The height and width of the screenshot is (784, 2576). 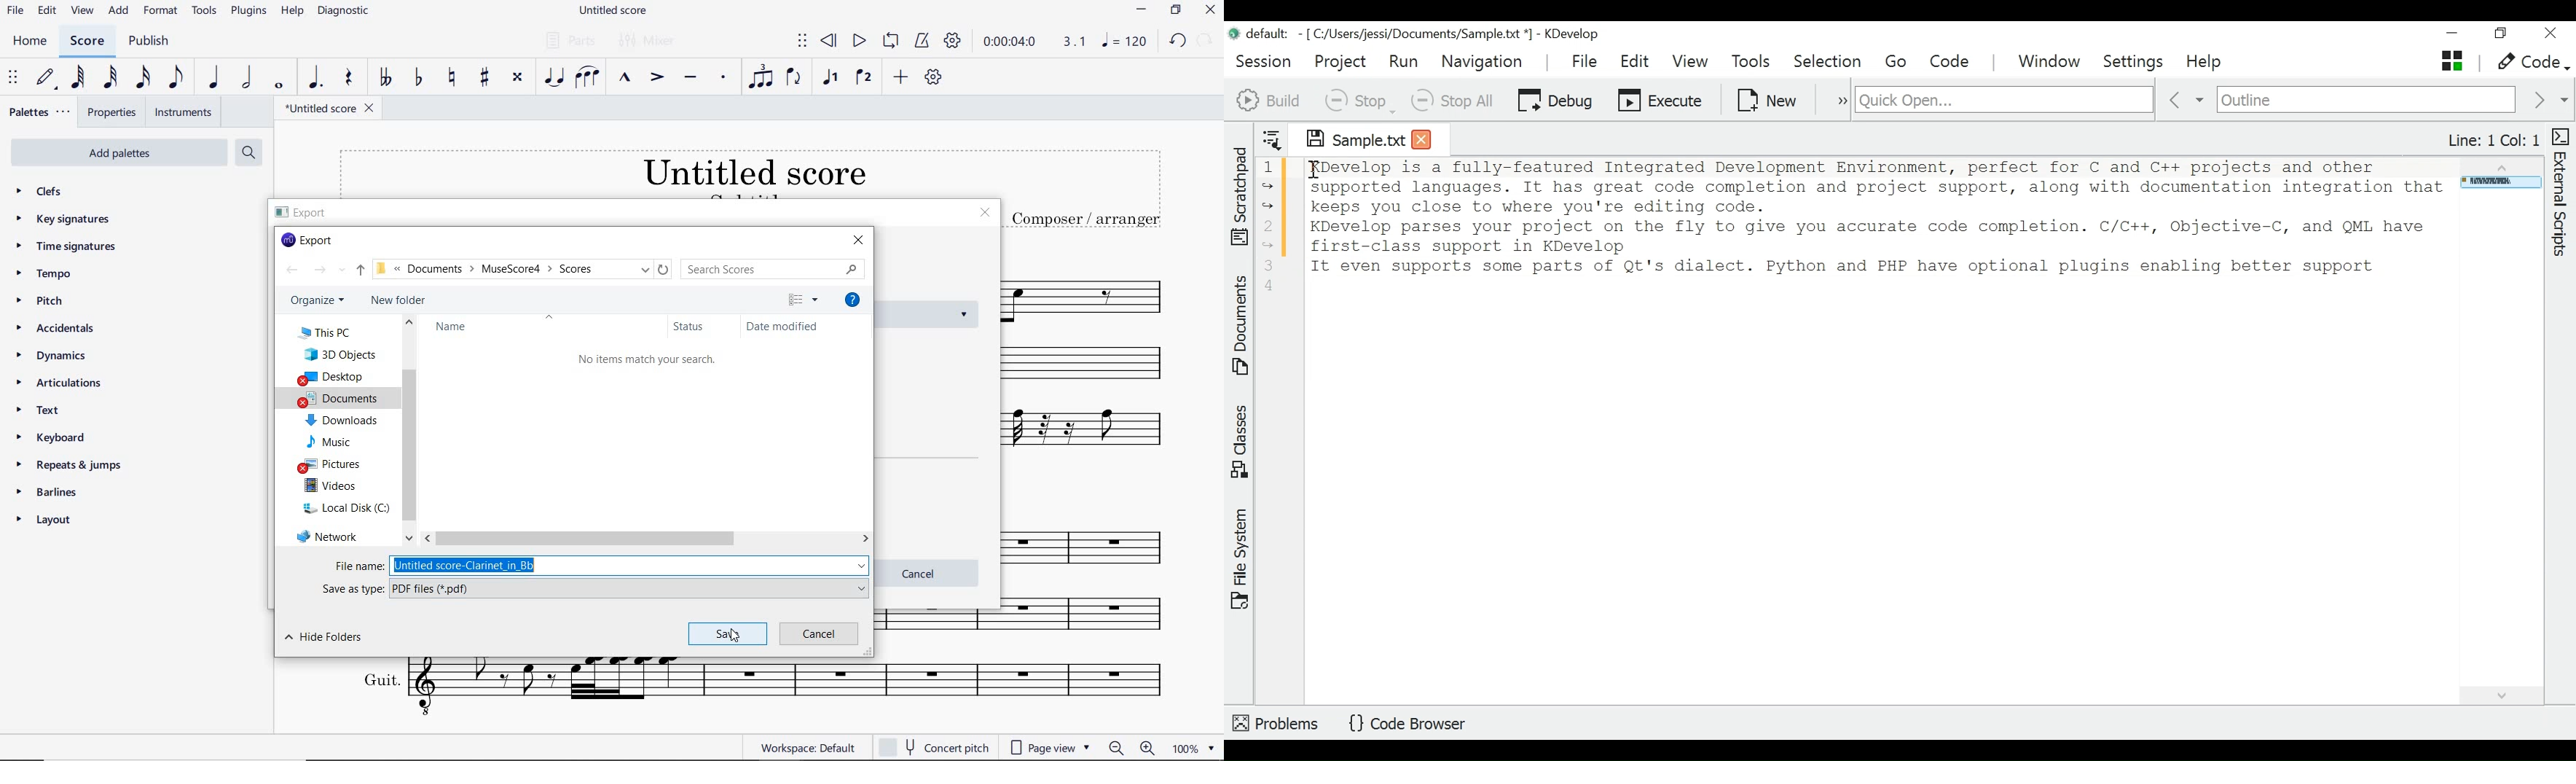 What do you see at coordinates (48, 520) in the screenshot?
I see `layout` at bounding box center [48, 520].